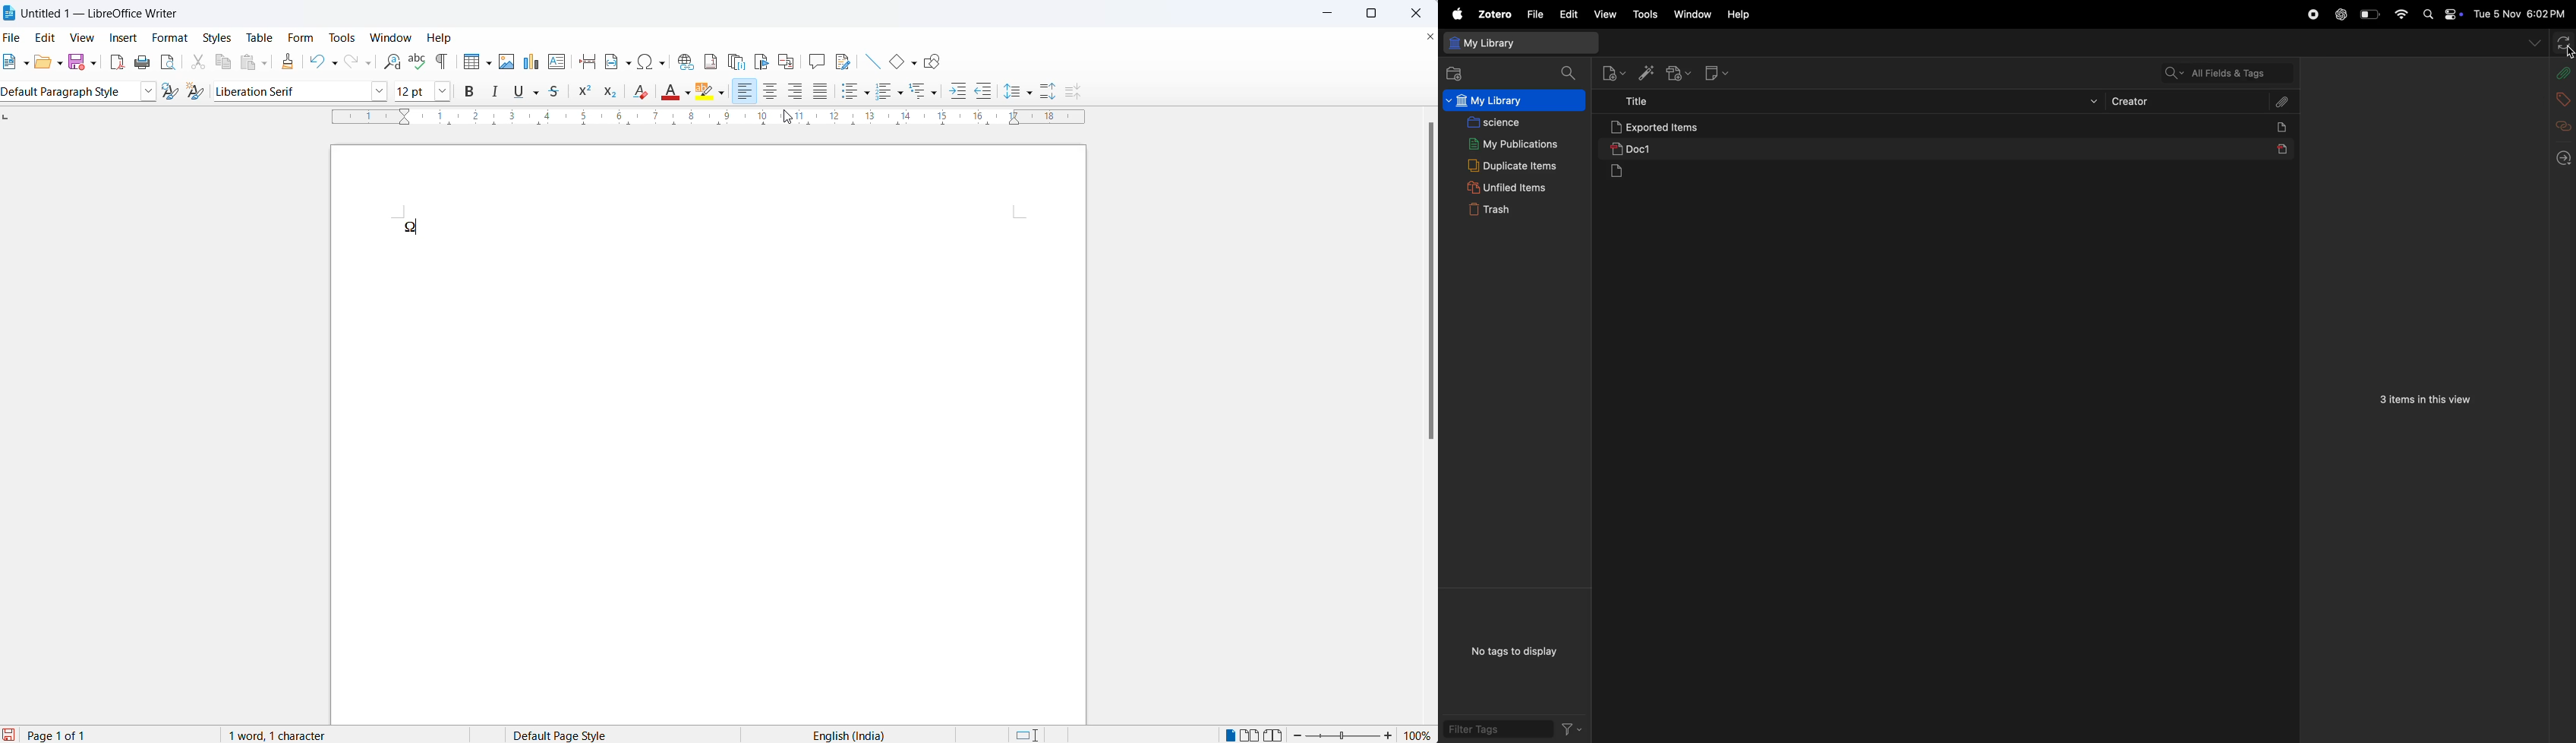 The image size is (2576, 756). I want to click on underline options, so click(538, 93).